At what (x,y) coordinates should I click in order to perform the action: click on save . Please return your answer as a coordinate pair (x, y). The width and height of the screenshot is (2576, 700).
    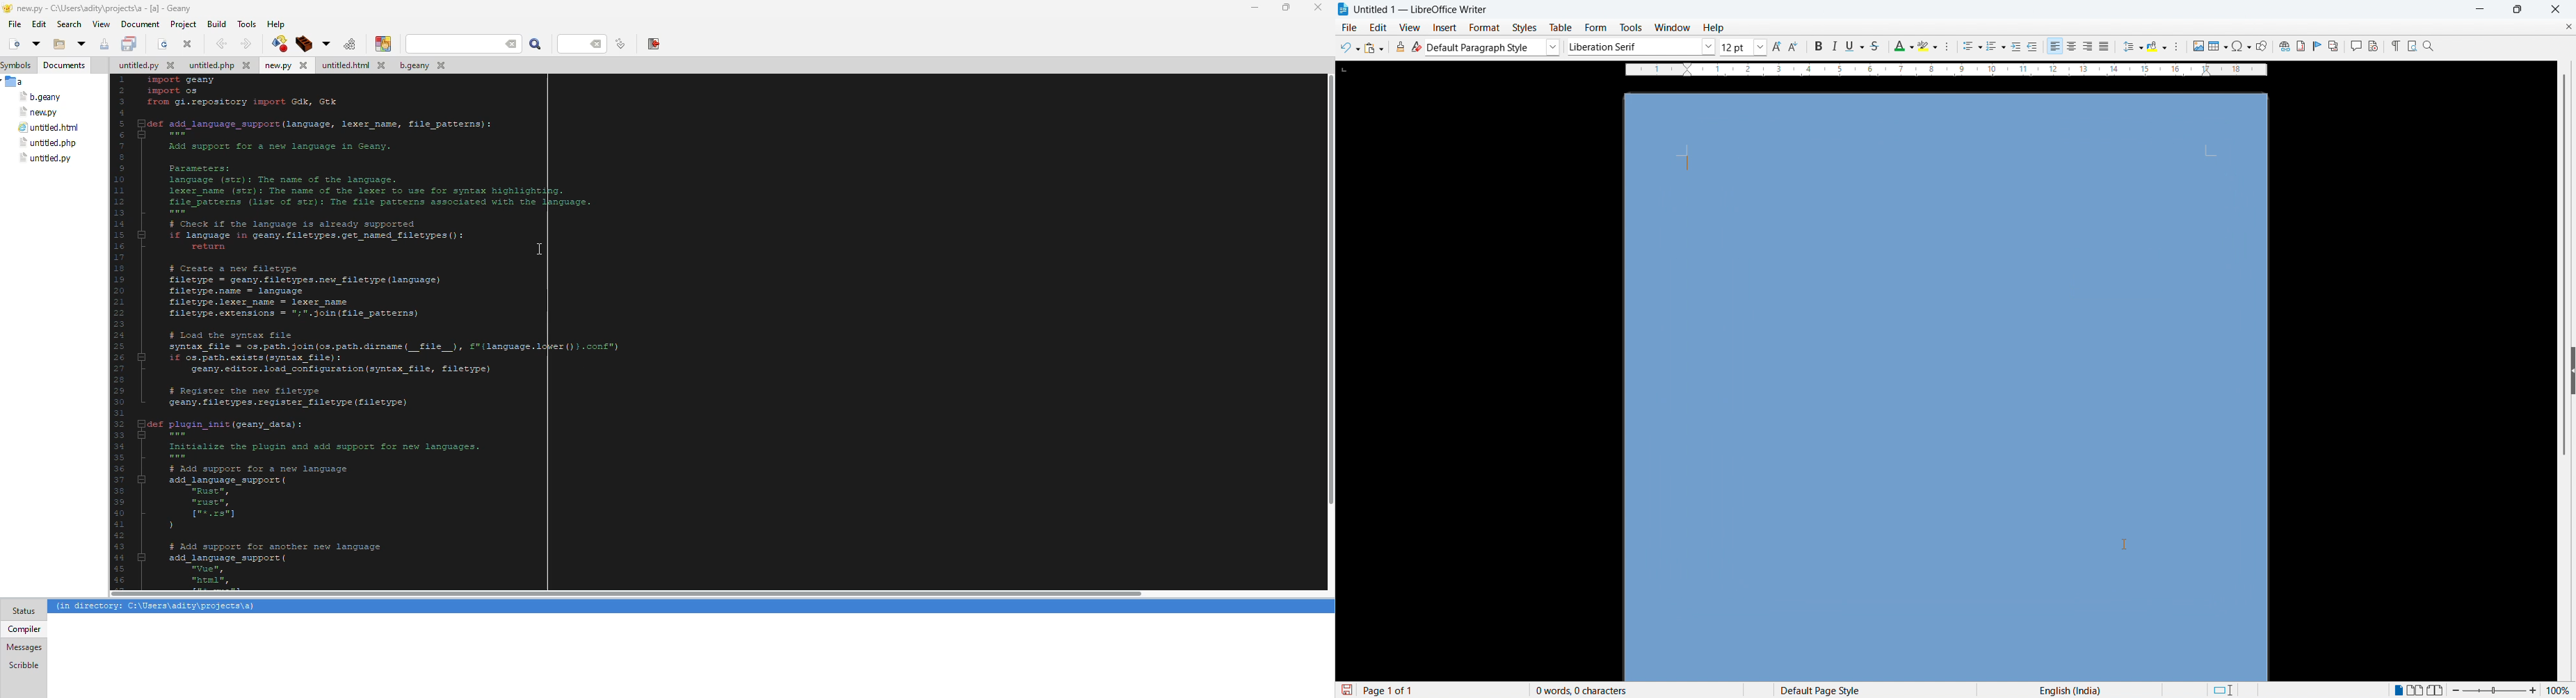
    Looking at the image, I should click on (1346, 690).